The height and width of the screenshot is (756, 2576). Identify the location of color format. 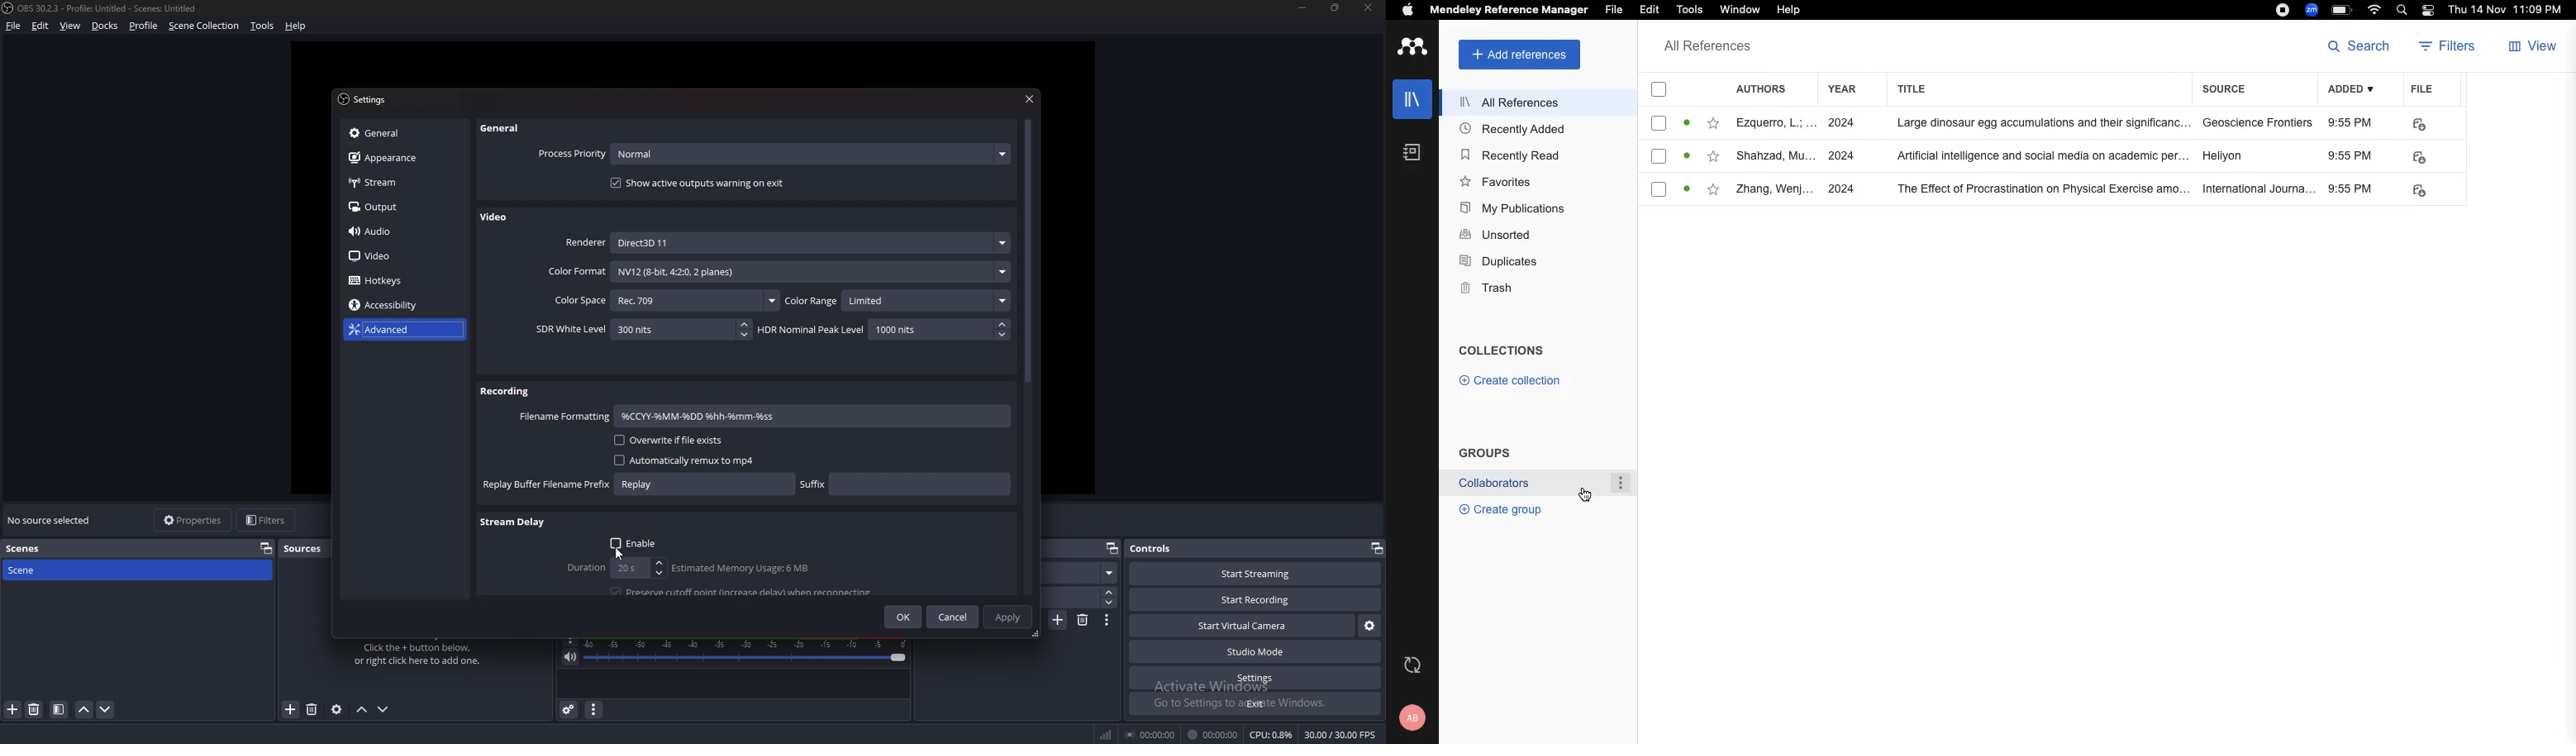
(576, 272).